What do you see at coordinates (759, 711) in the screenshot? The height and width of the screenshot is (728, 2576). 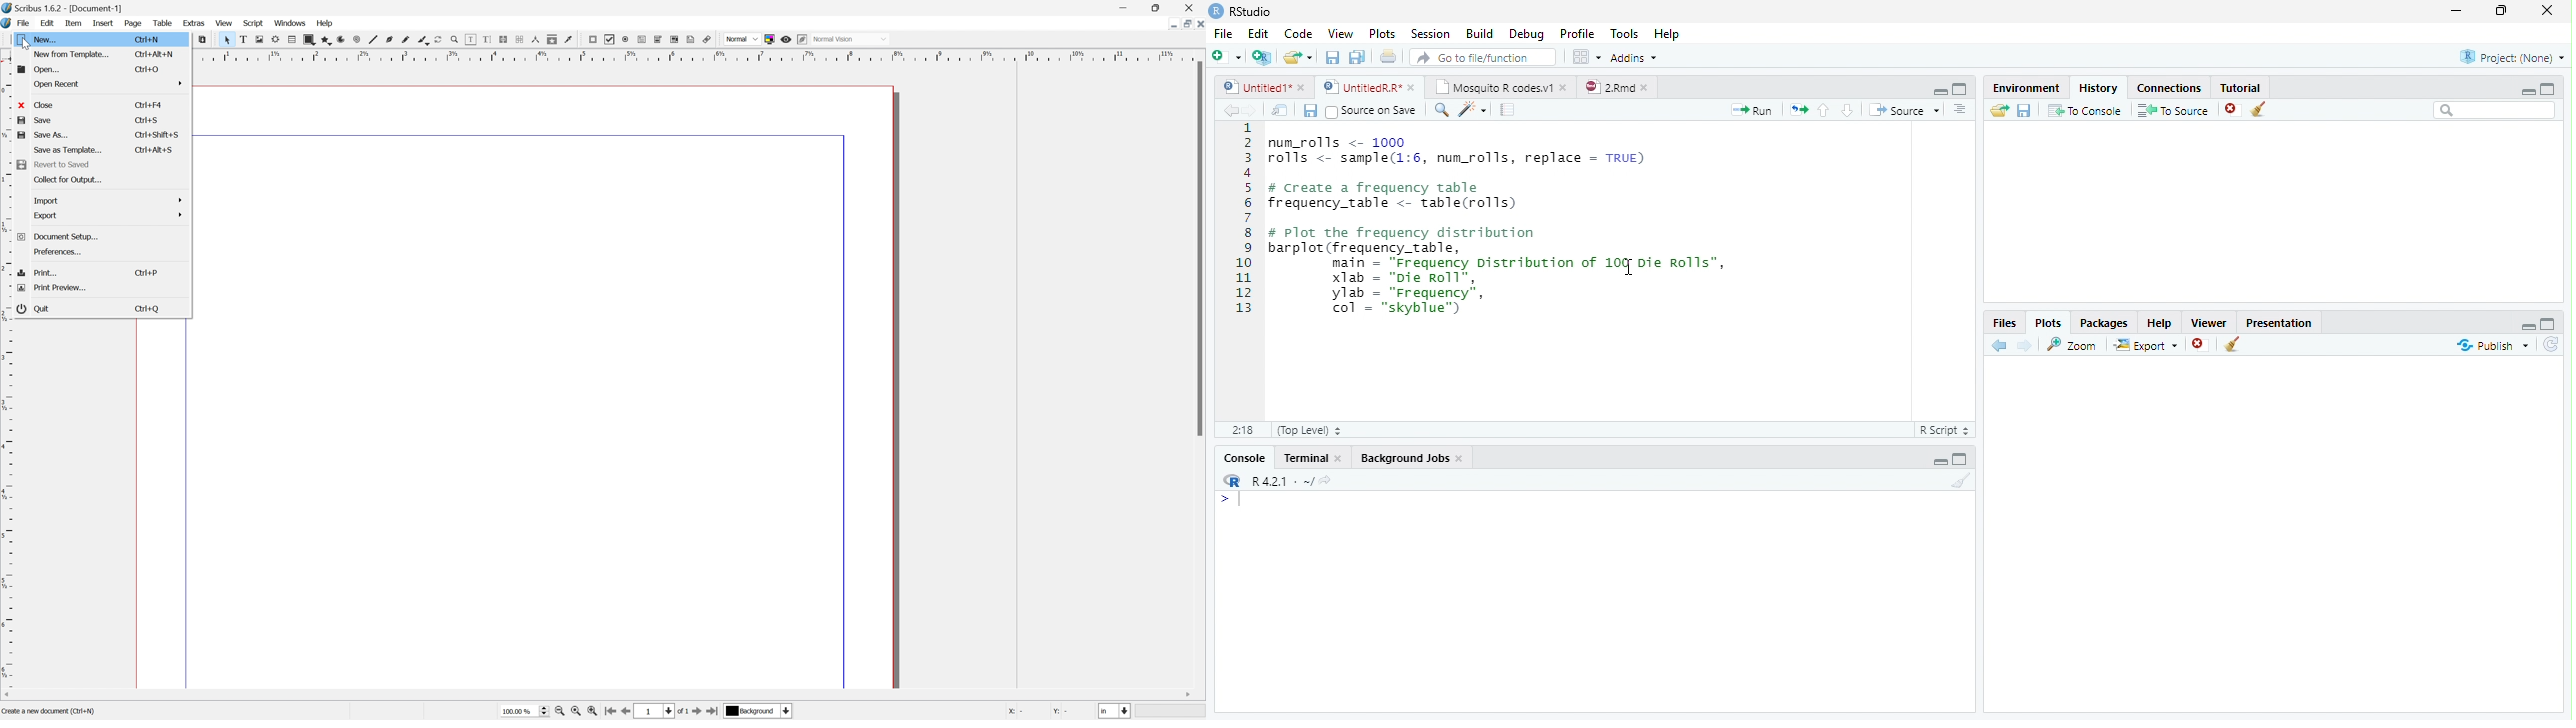 I see `Background` at bounding box center [759, 711].